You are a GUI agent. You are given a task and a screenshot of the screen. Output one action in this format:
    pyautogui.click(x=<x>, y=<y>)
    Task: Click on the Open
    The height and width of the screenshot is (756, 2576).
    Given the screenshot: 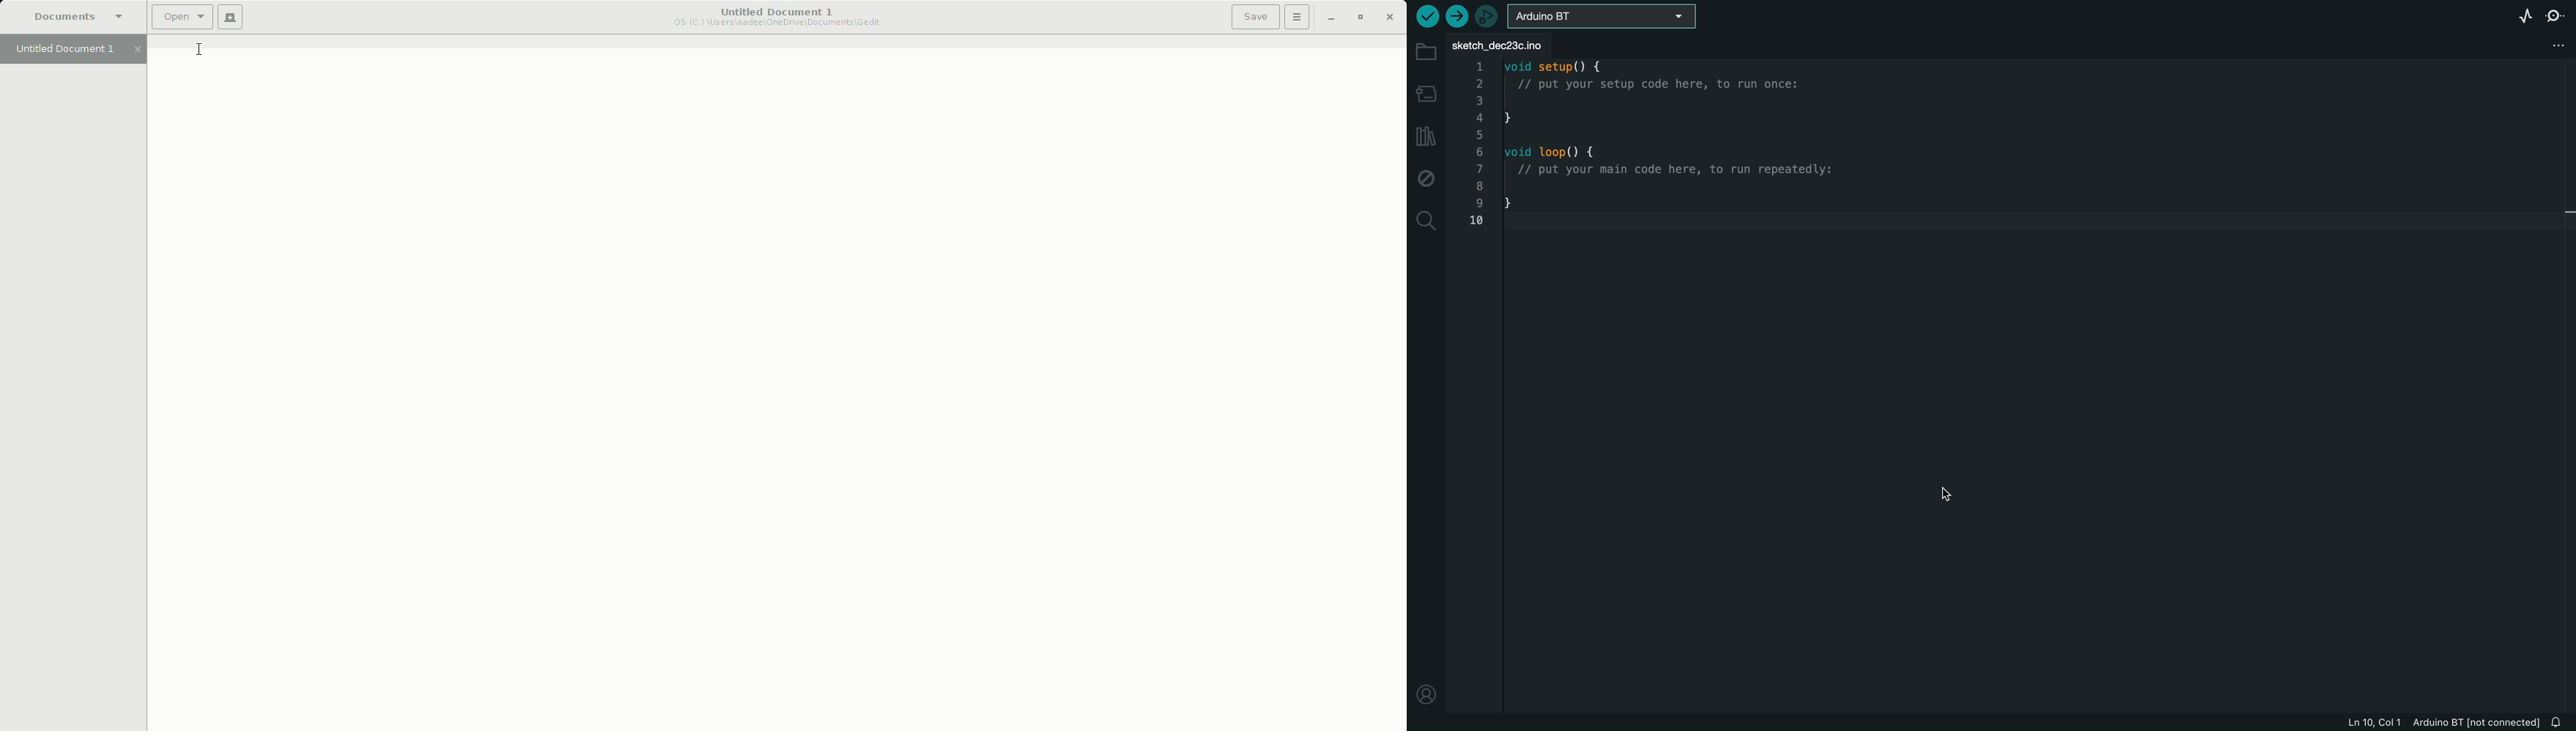 What is the action you would take?
    pyautogui.click(x=182, y=17)
    